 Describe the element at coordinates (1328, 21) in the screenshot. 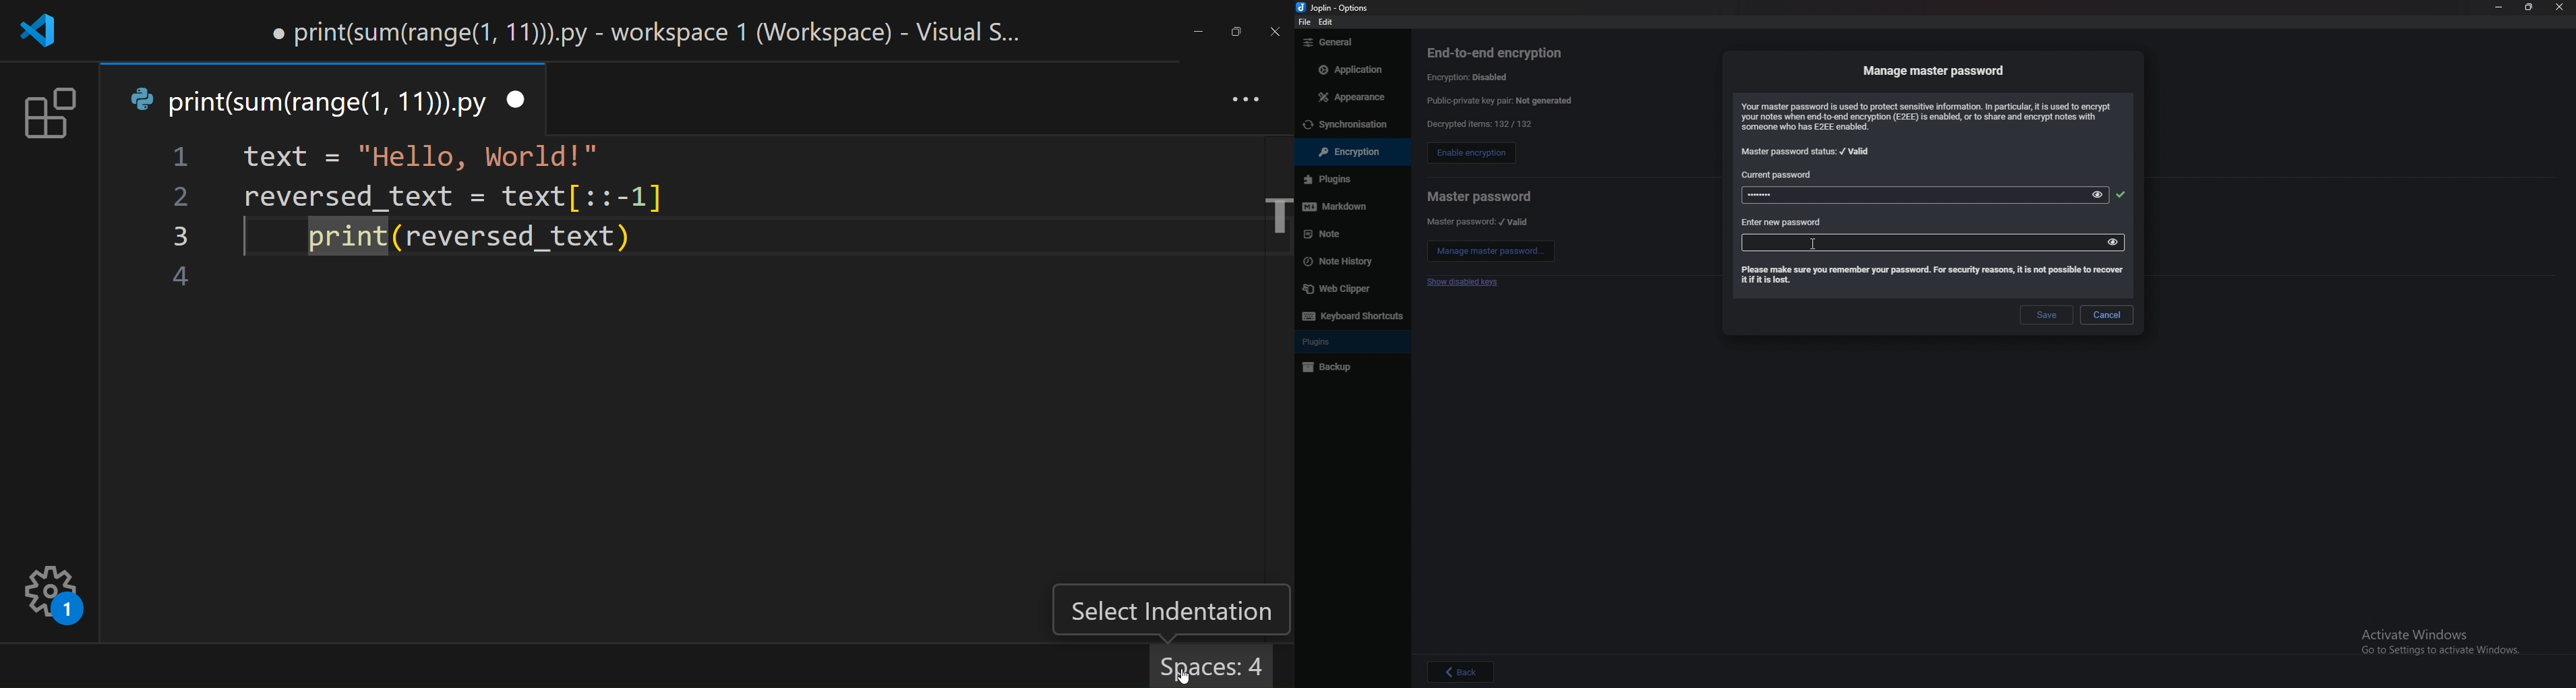

I see `edit` at that location.